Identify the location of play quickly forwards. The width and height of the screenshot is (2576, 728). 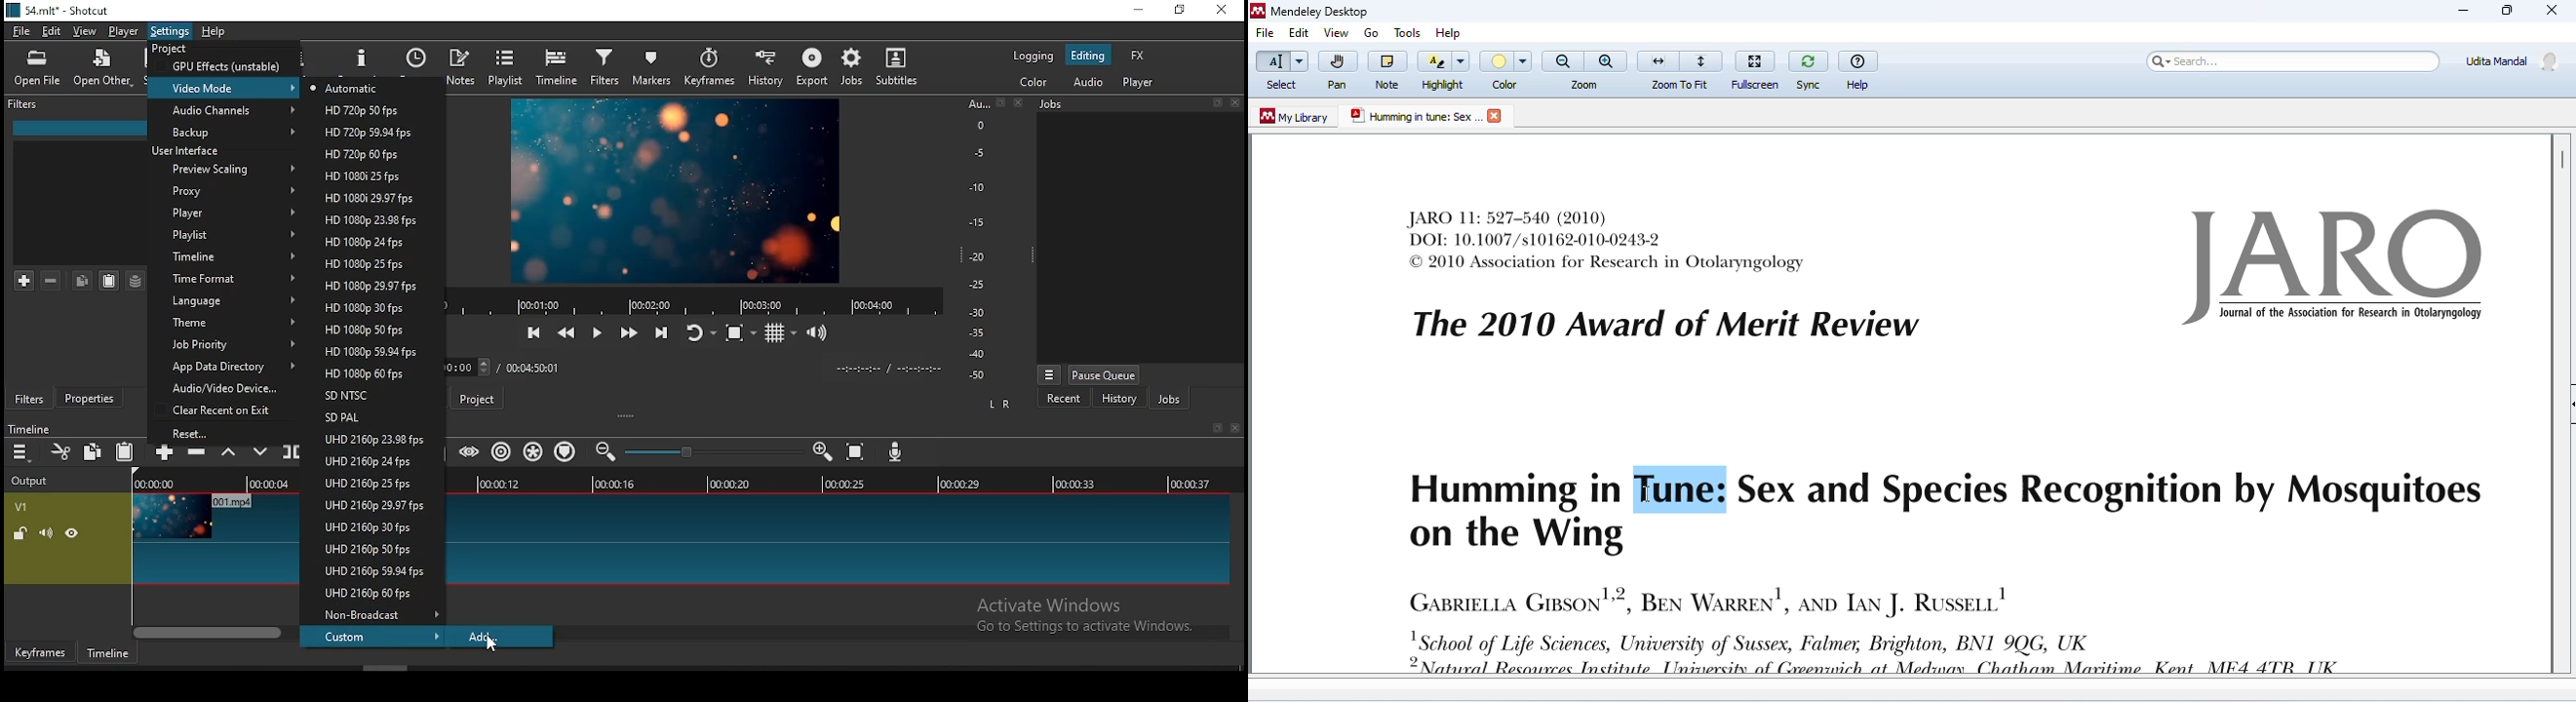
(629, 331).